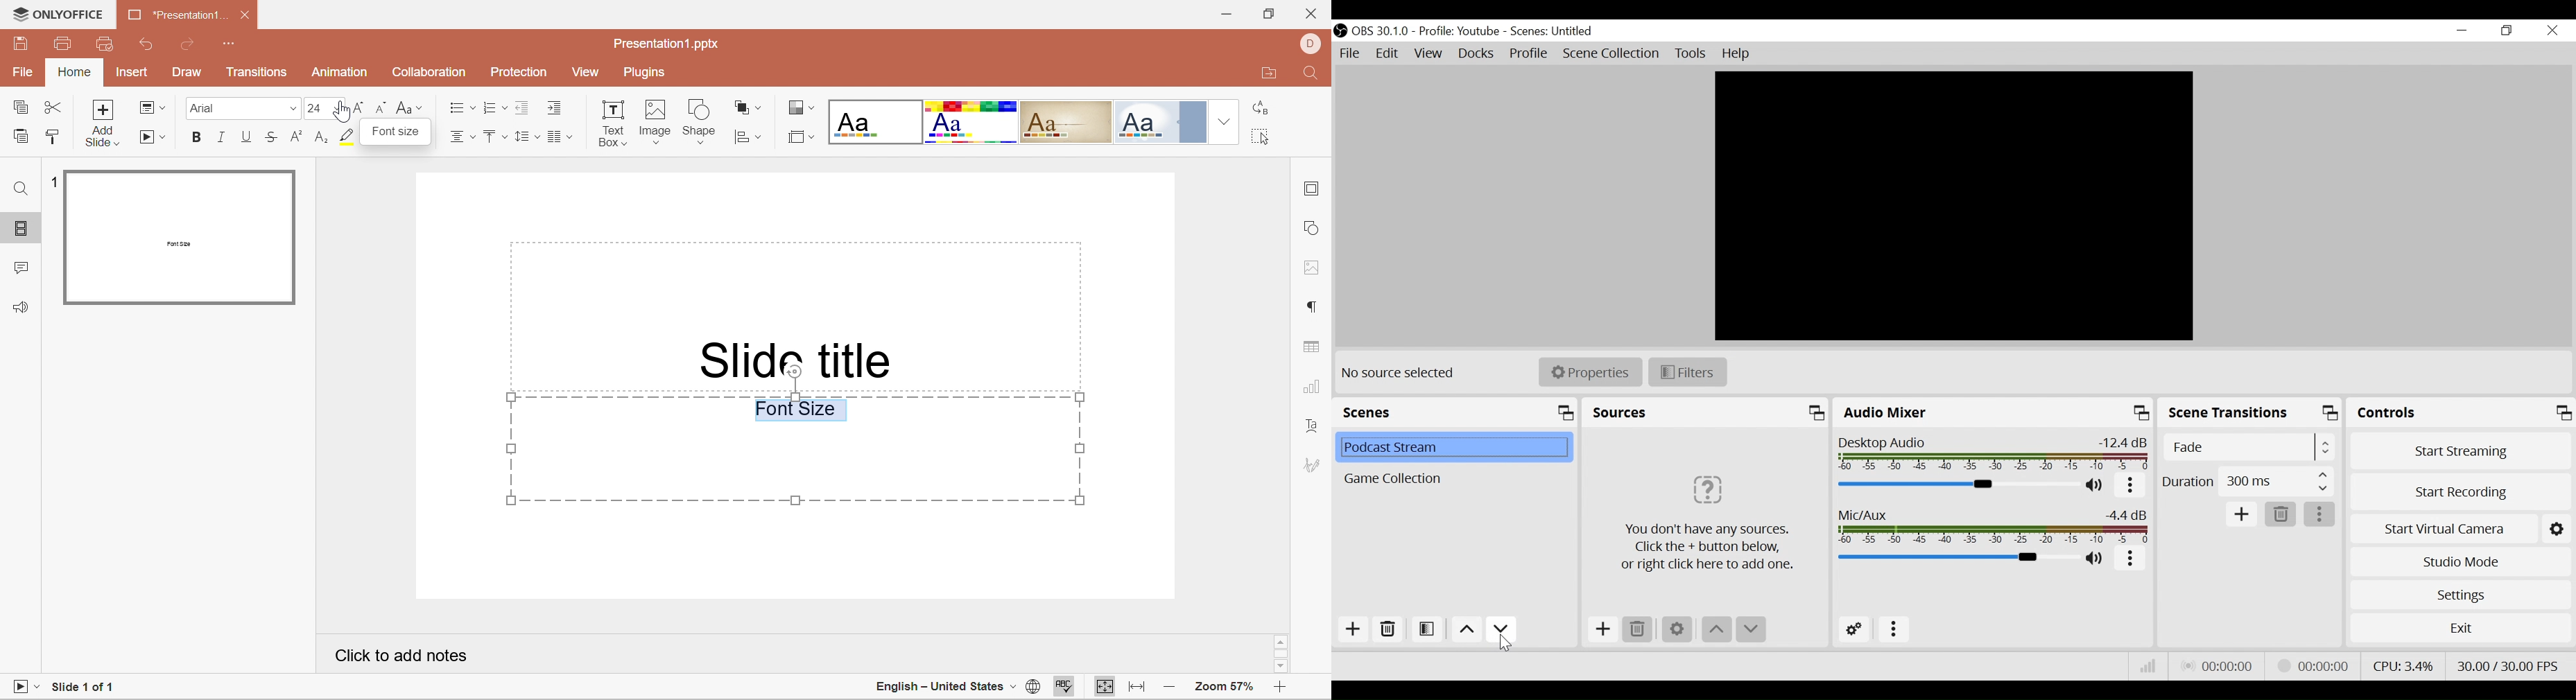 Image resolution: width=2576 pixels, height=700 pixels. I want to click on Slide title, so click(798, 358).